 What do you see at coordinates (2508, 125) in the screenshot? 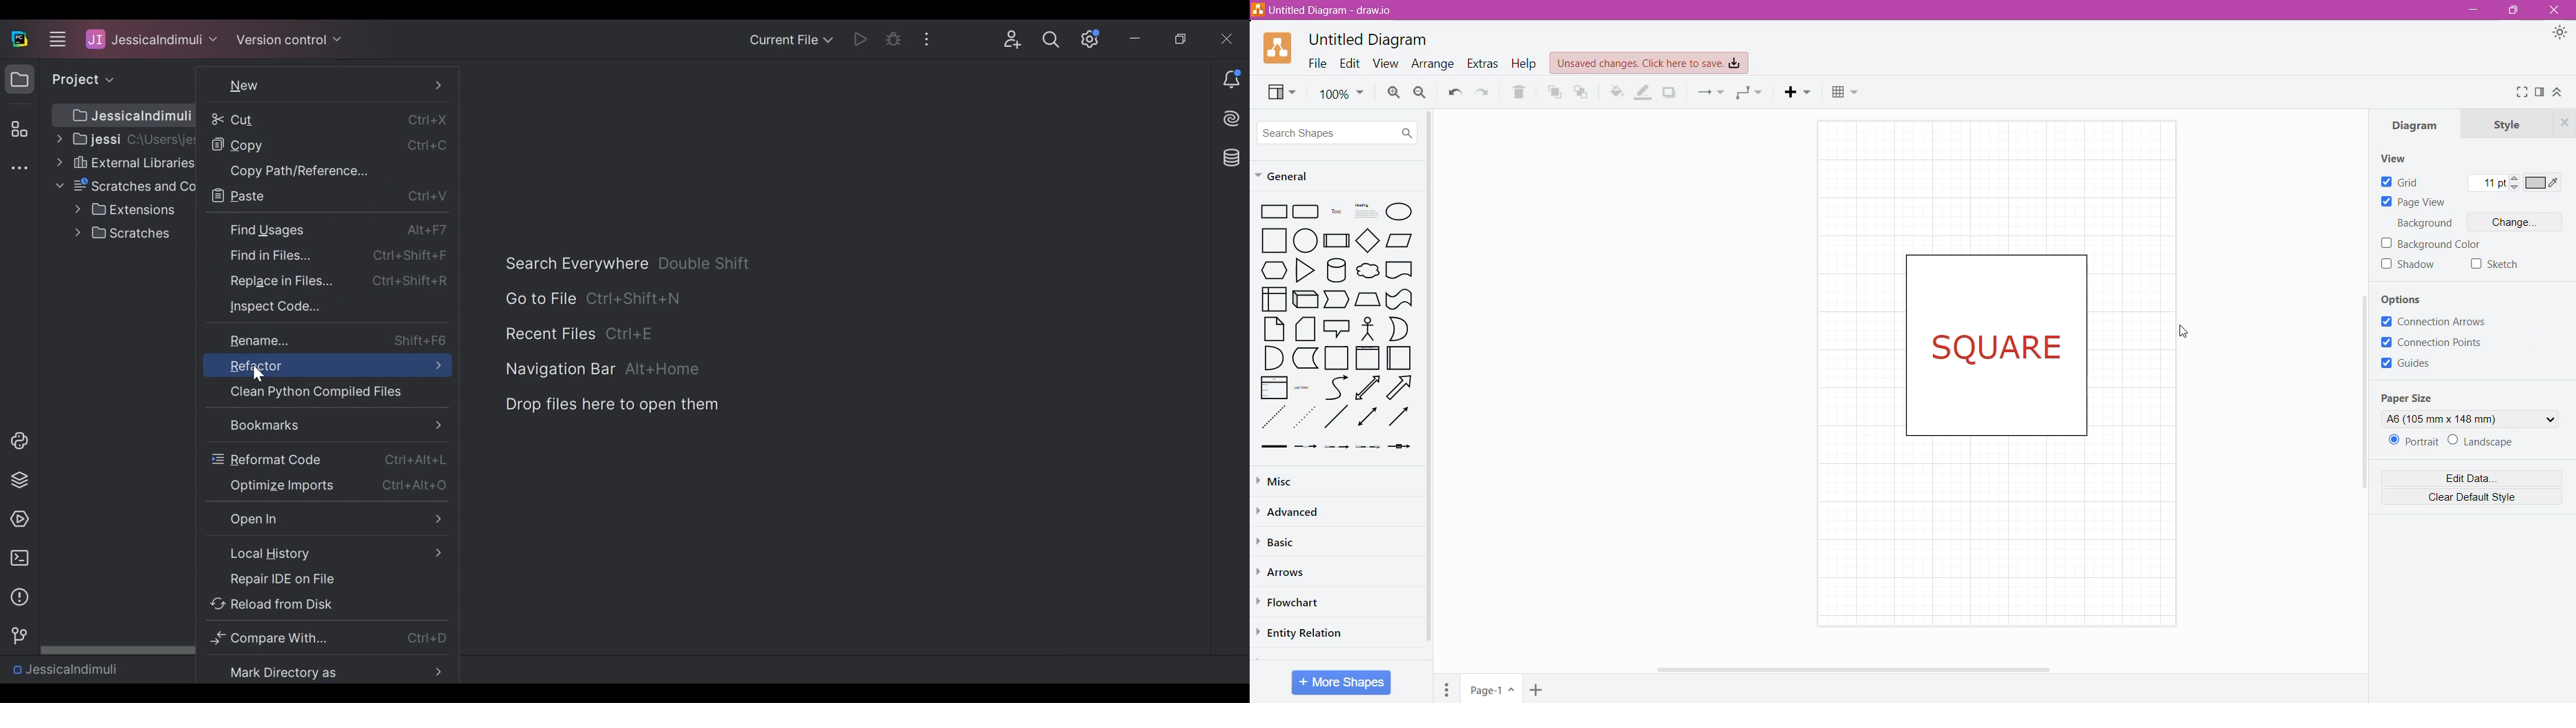
I see `Style` at bounding box center [2508, 125].